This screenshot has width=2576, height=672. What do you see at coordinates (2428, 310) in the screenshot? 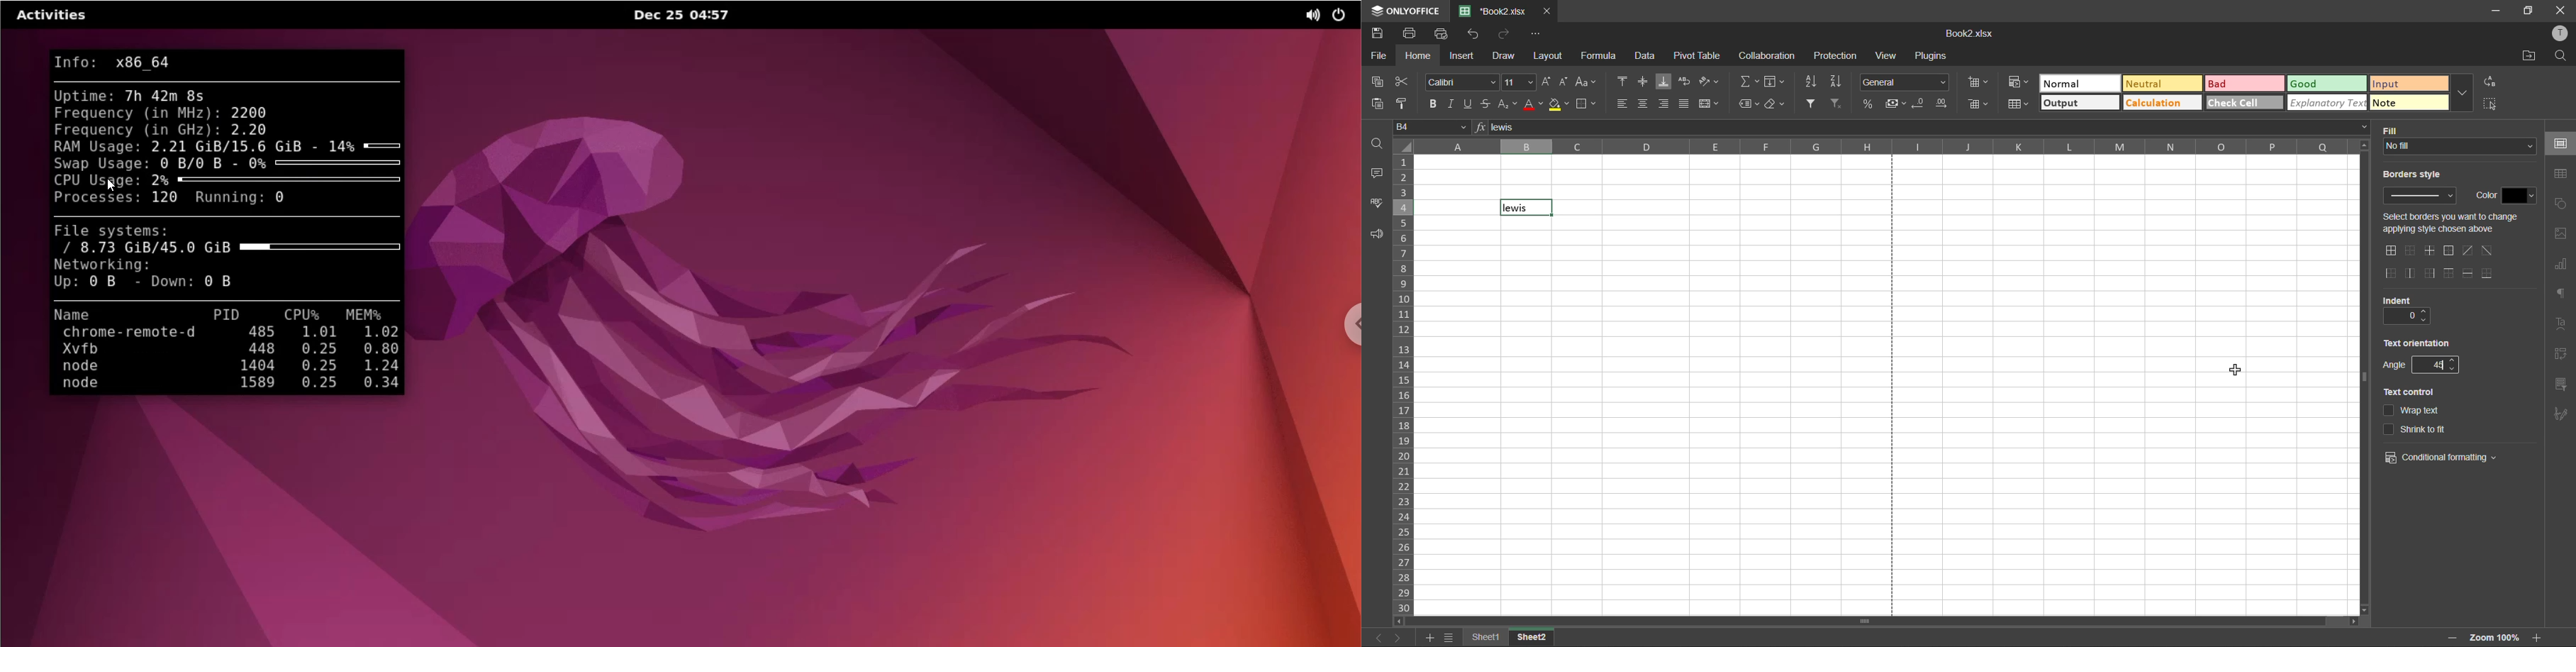
I see `increase indent` at bounding box center [2428, 310].